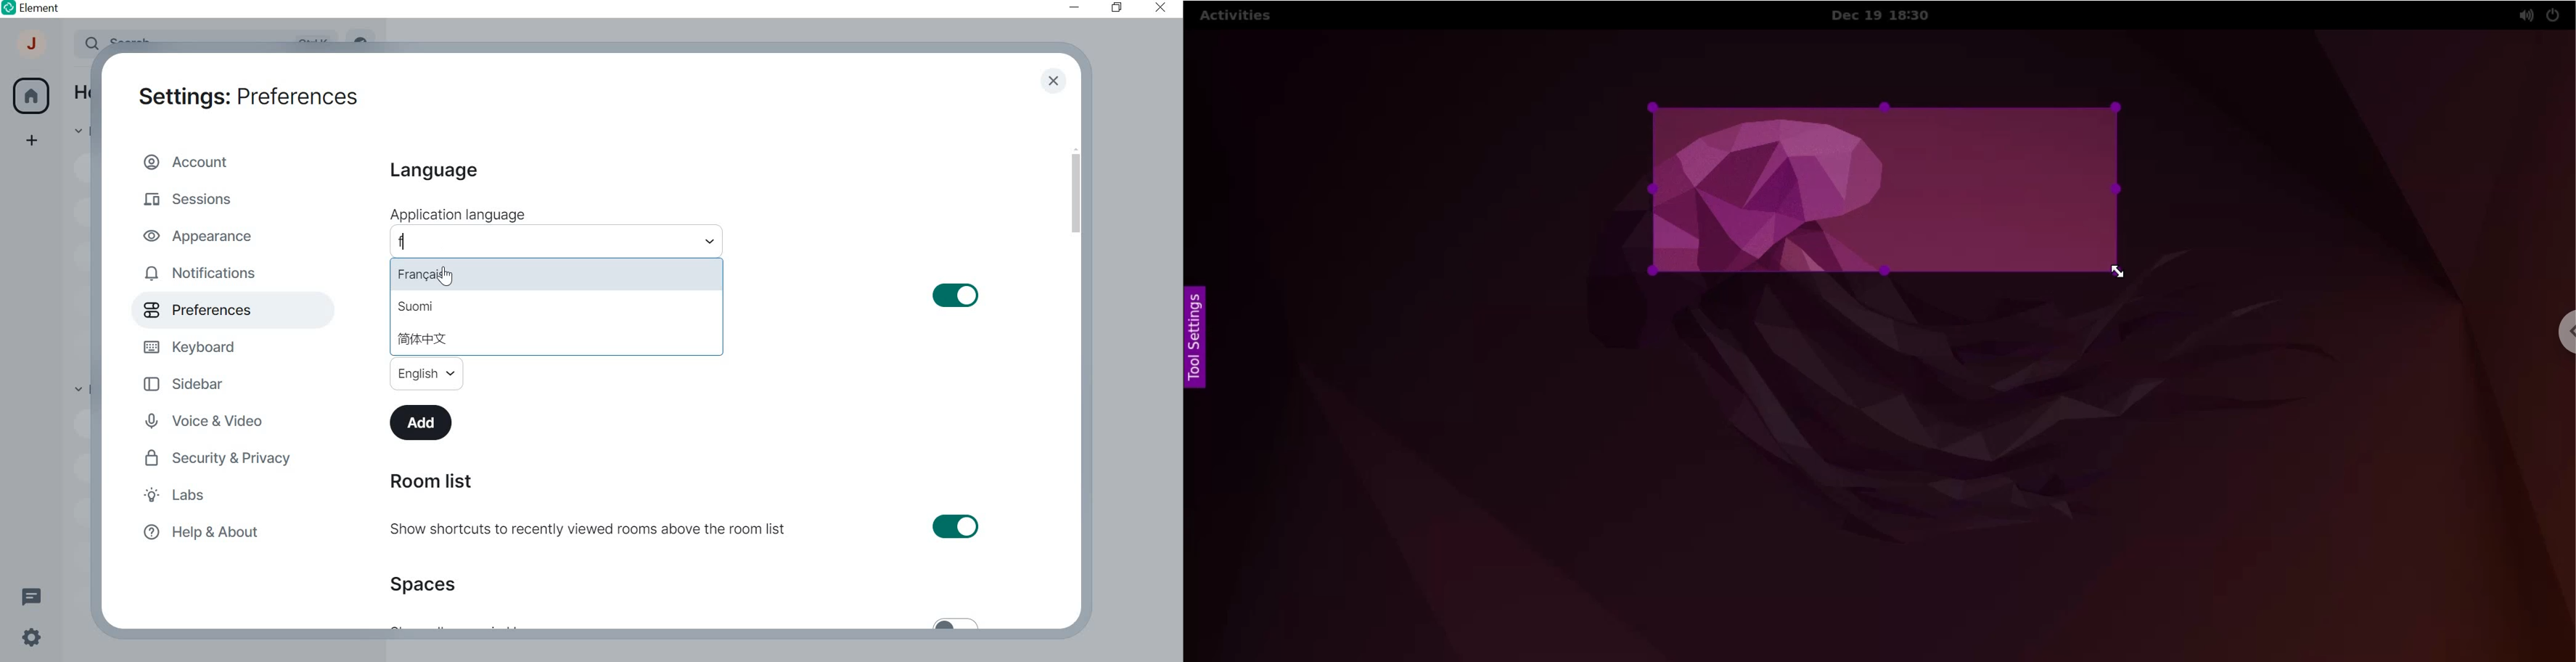 This screenshot has width=2576, height=672. Describe the element at coordinates (426, 373) in the screenshot. I see `Set language for spellcheck` at that location.